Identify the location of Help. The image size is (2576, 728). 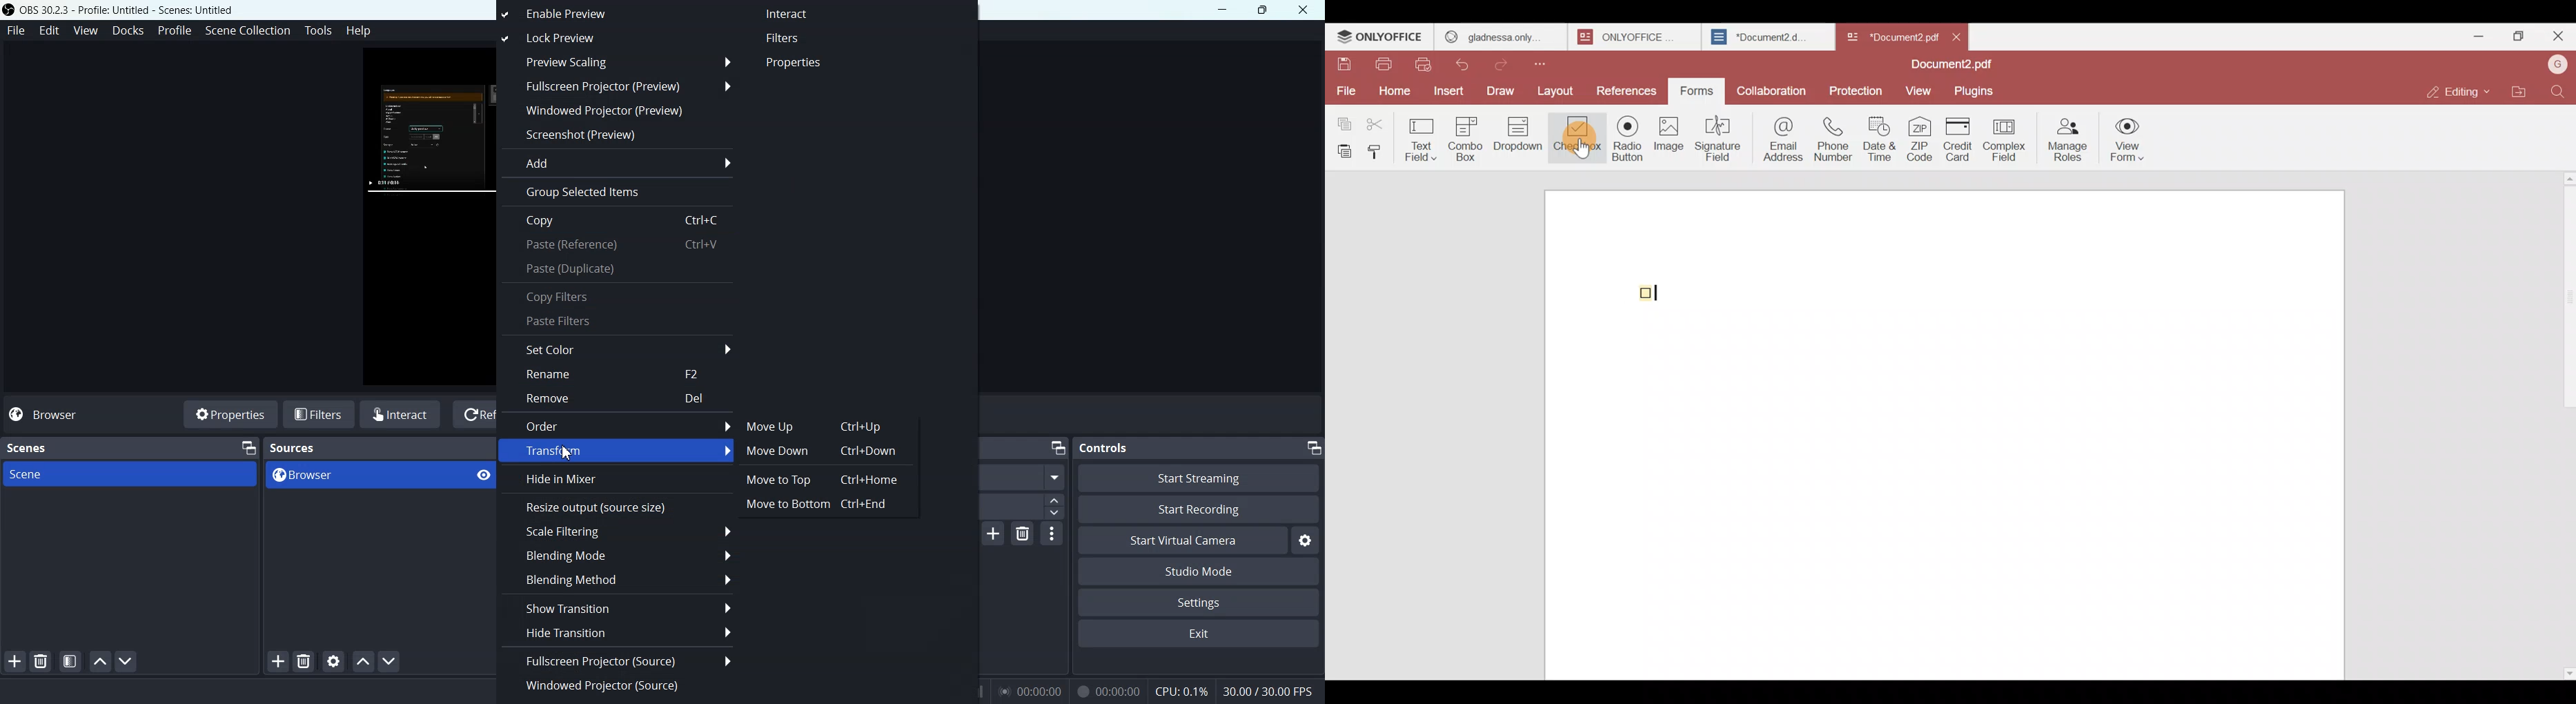
(359, 32).